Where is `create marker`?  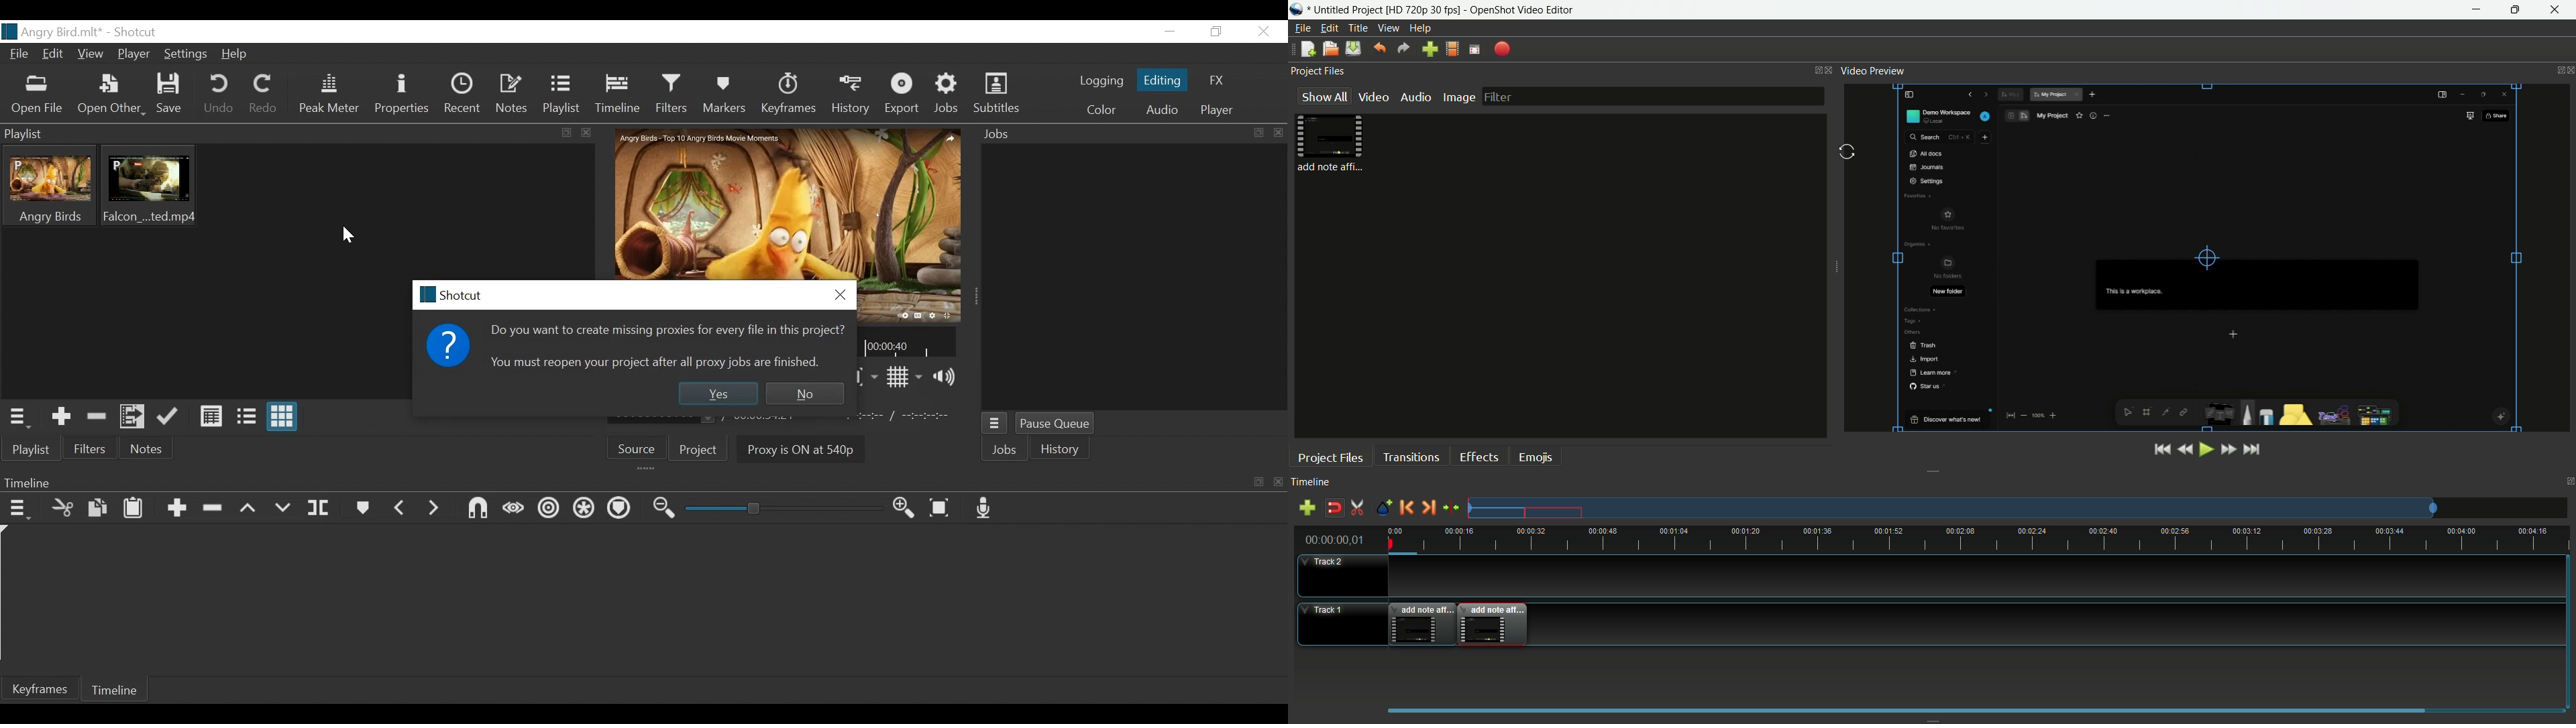
create marker is located at coordinates (1384, 508).